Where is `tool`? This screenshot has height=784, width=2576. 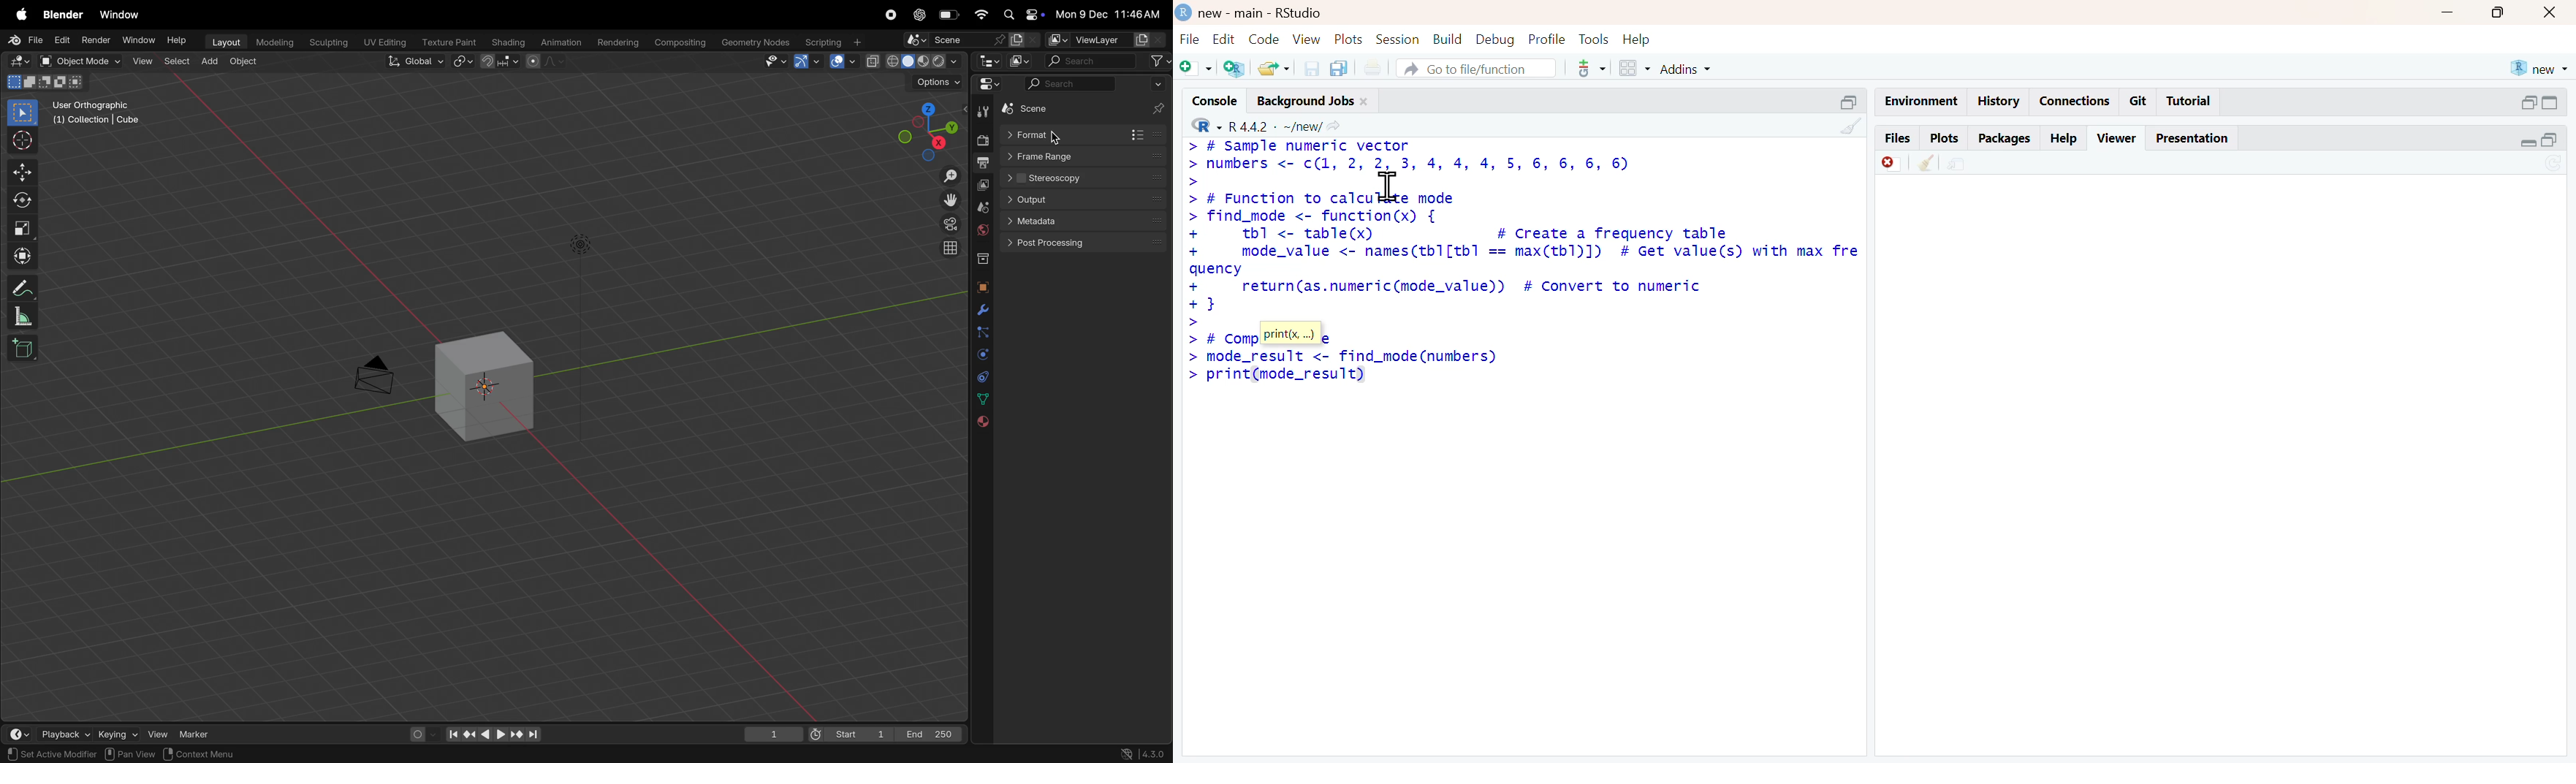
tool is located at coordinates (984, 112).